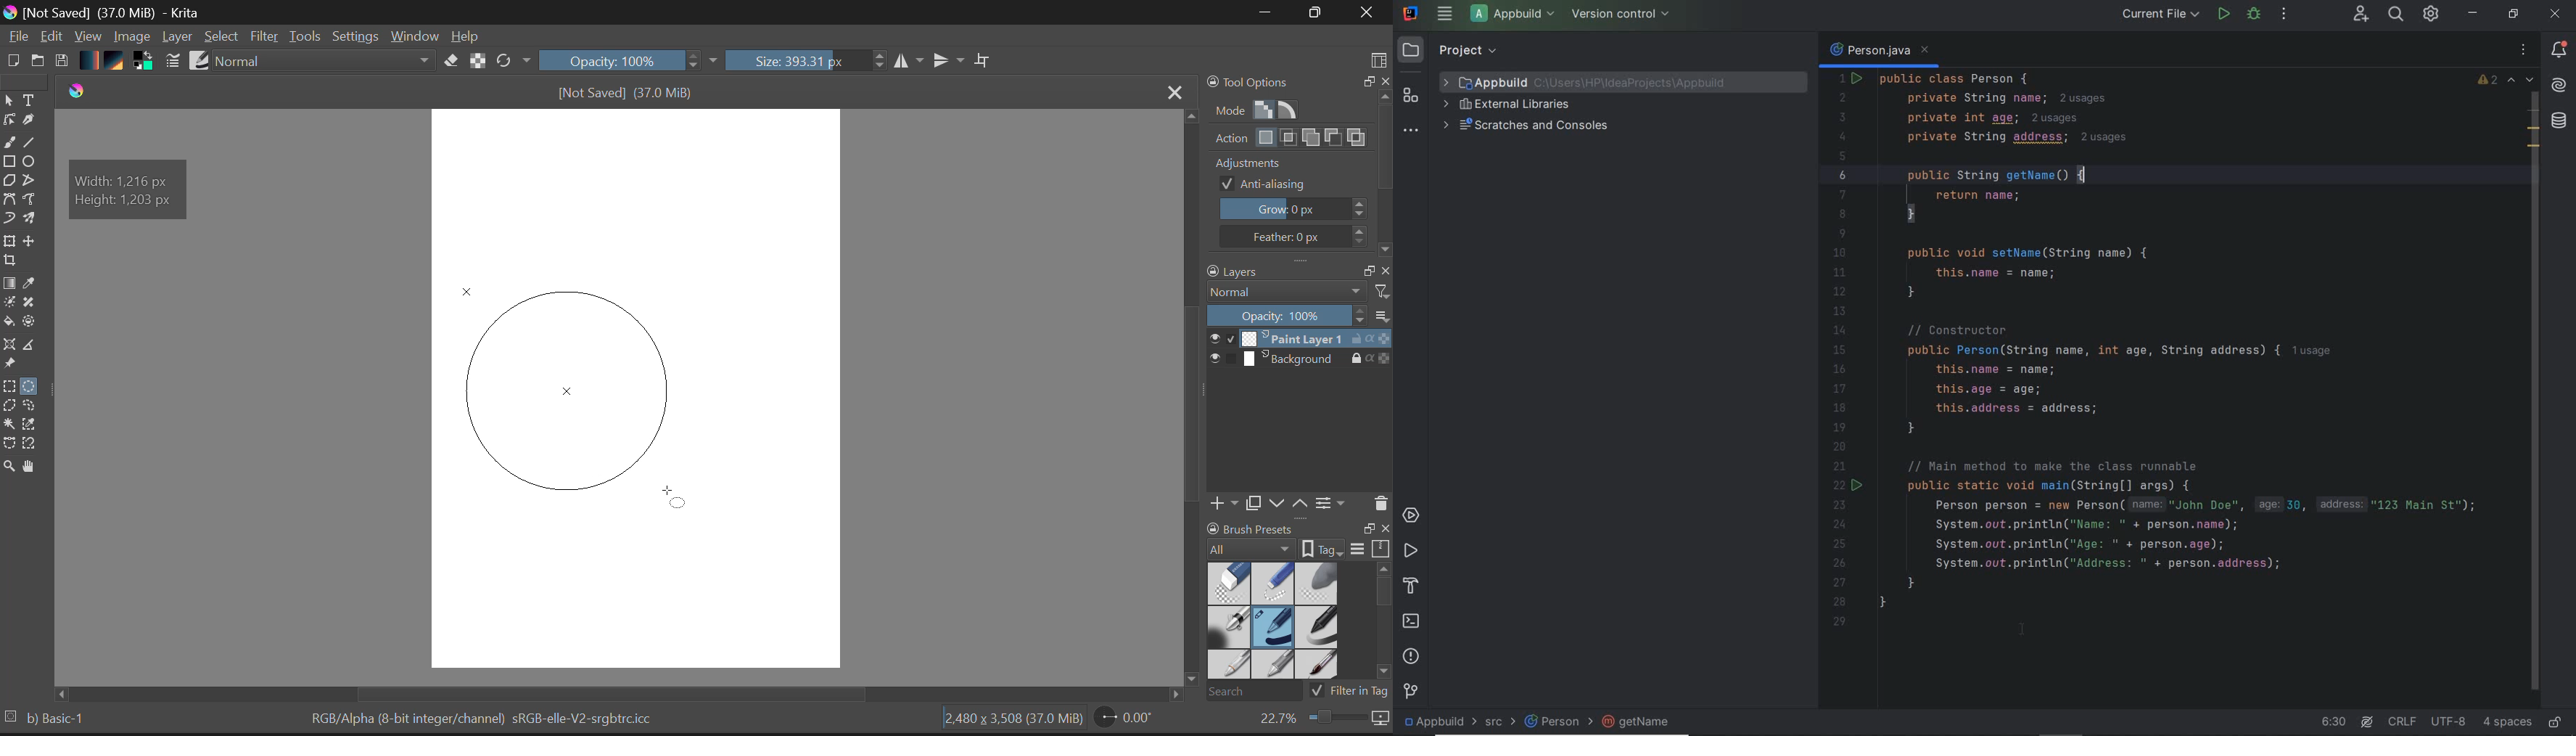  Describe the element at coordinates (9, 443) in the screenshot. I see `Bezier Curve` at that location.